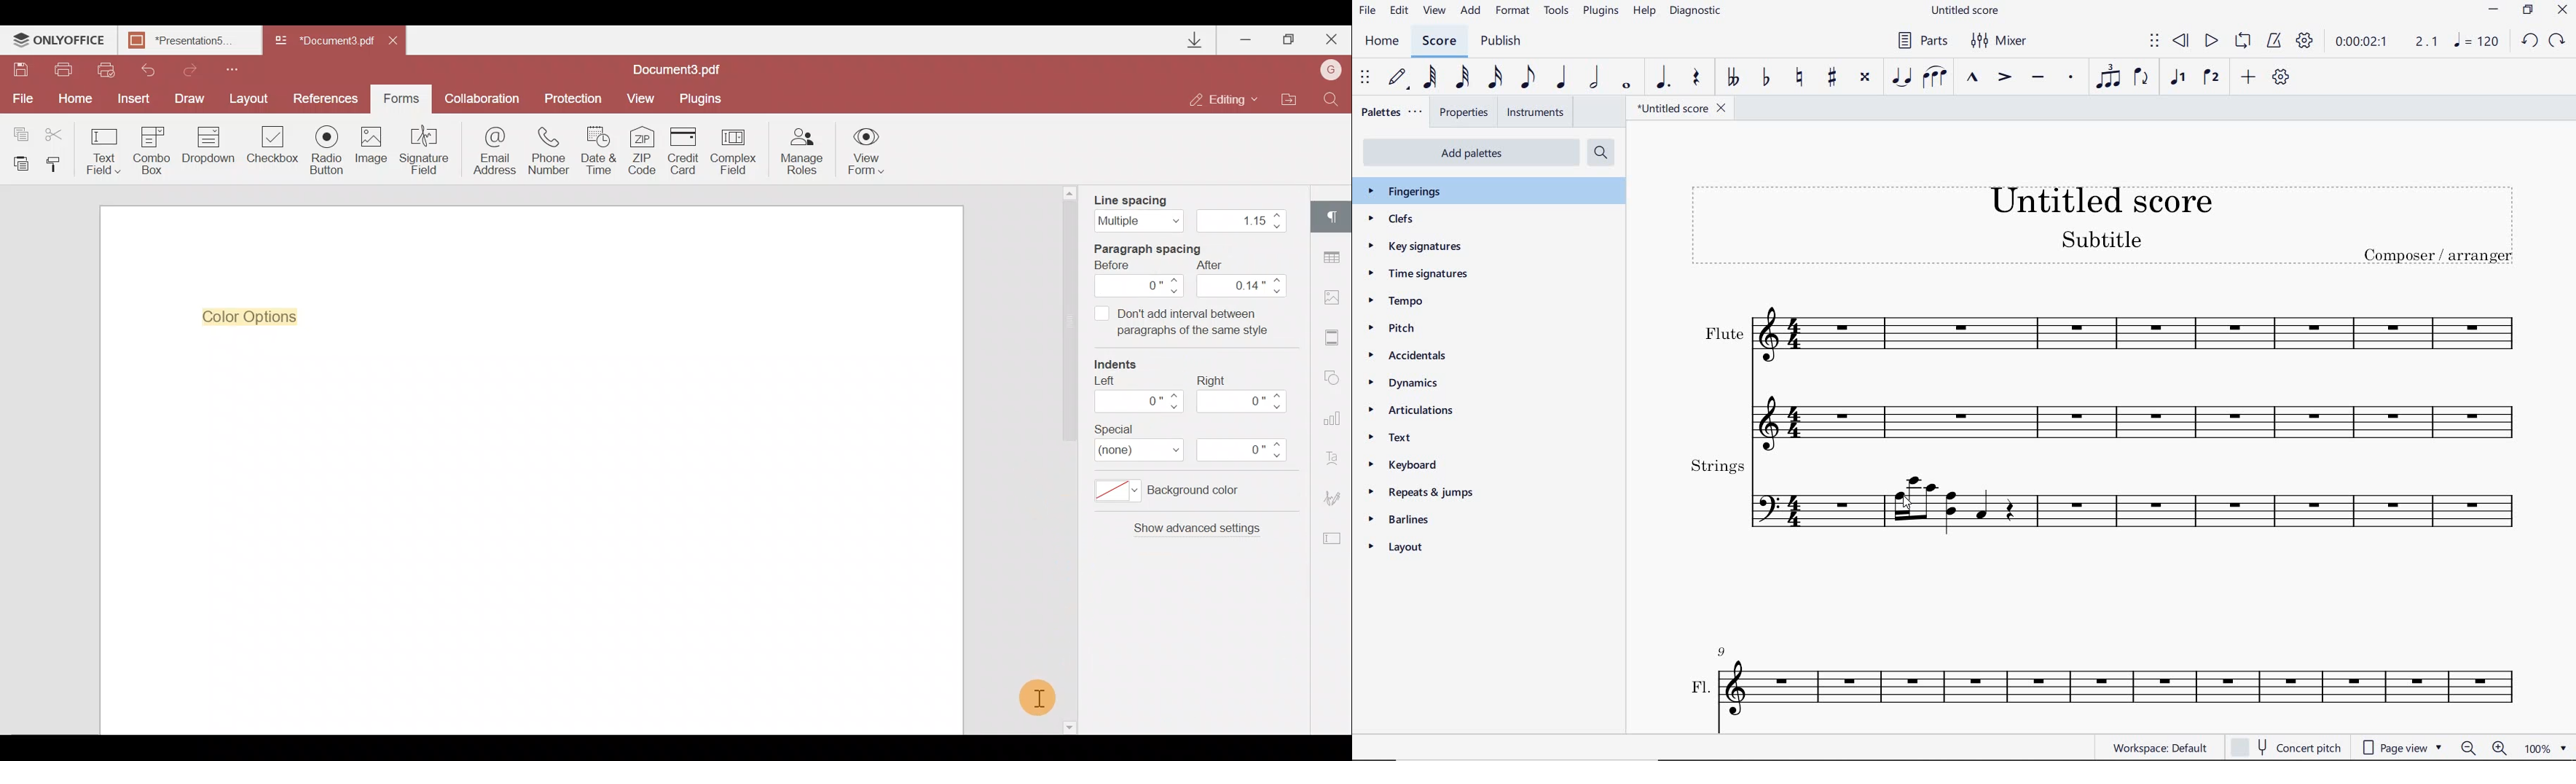  What do you see at coordinates (273, 146) in the screenshot?
I see `Checkbox` at bounding box center [273, 146].